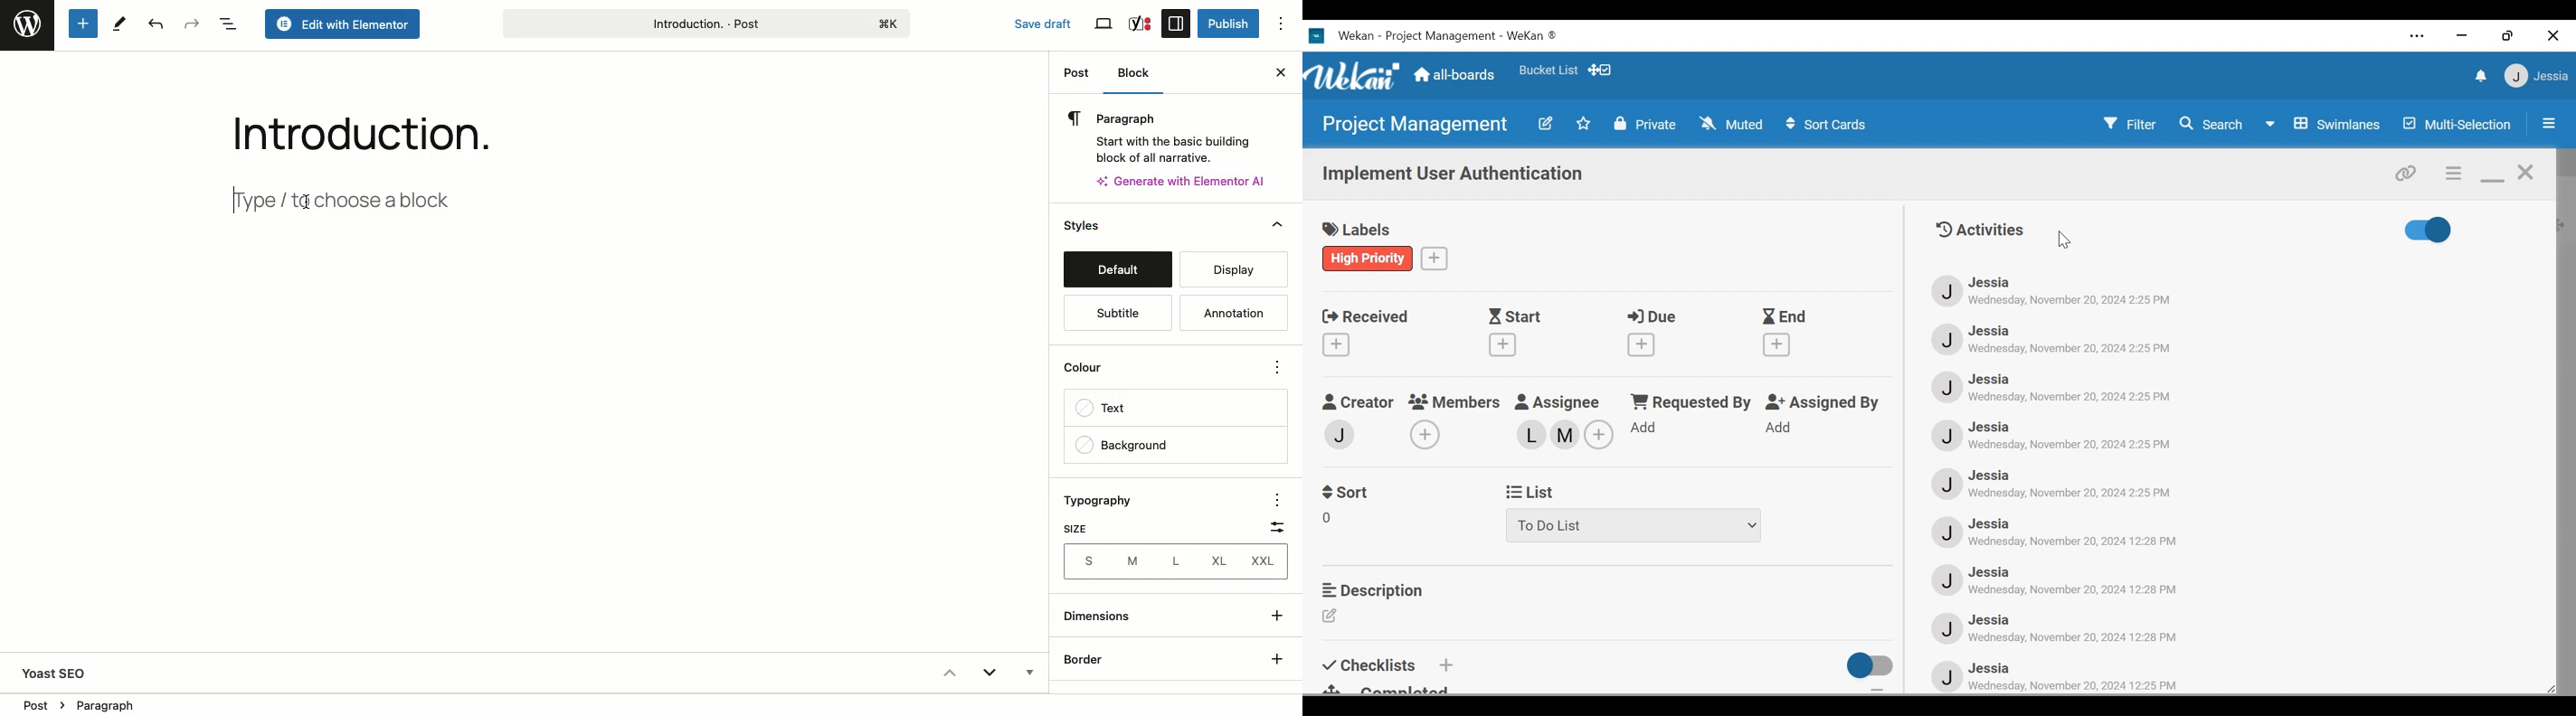 The width and height of the screenshot is (2576, 728). Describe the element at coordinates (2327, 125) in the screenshot. I see `Board View` at that location.